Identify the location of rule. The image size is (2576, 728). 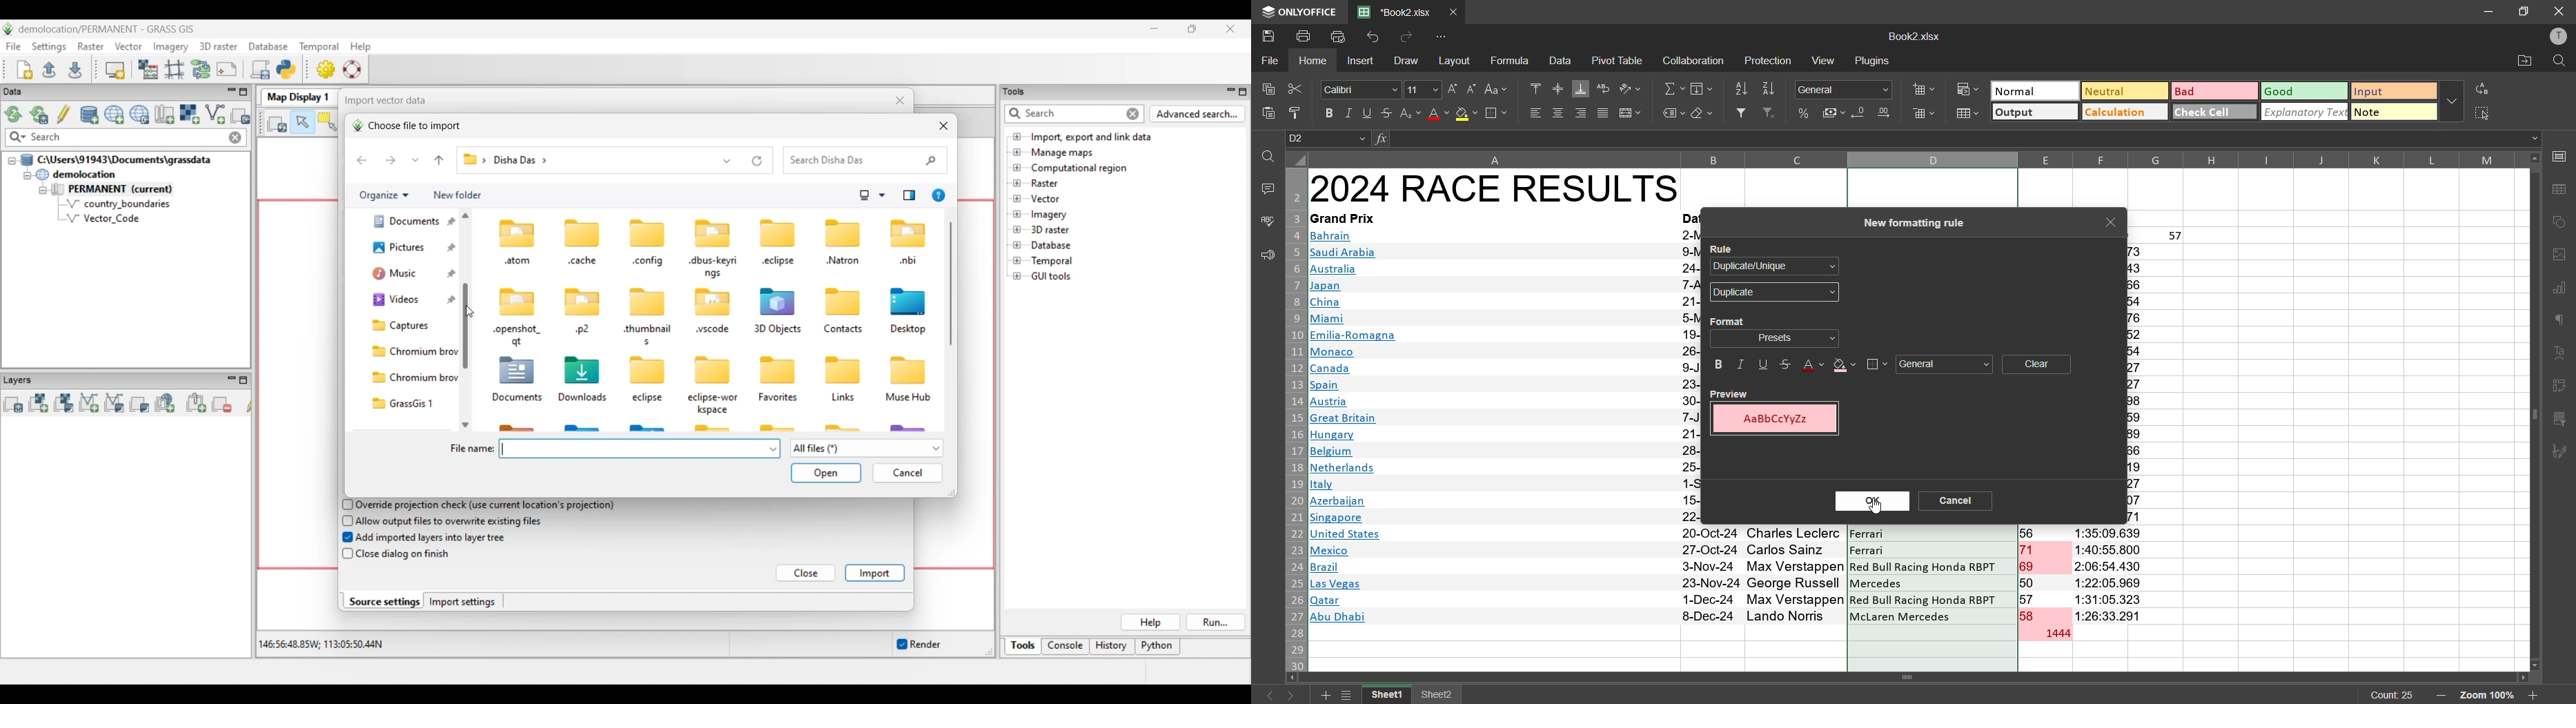
(1780, 266).